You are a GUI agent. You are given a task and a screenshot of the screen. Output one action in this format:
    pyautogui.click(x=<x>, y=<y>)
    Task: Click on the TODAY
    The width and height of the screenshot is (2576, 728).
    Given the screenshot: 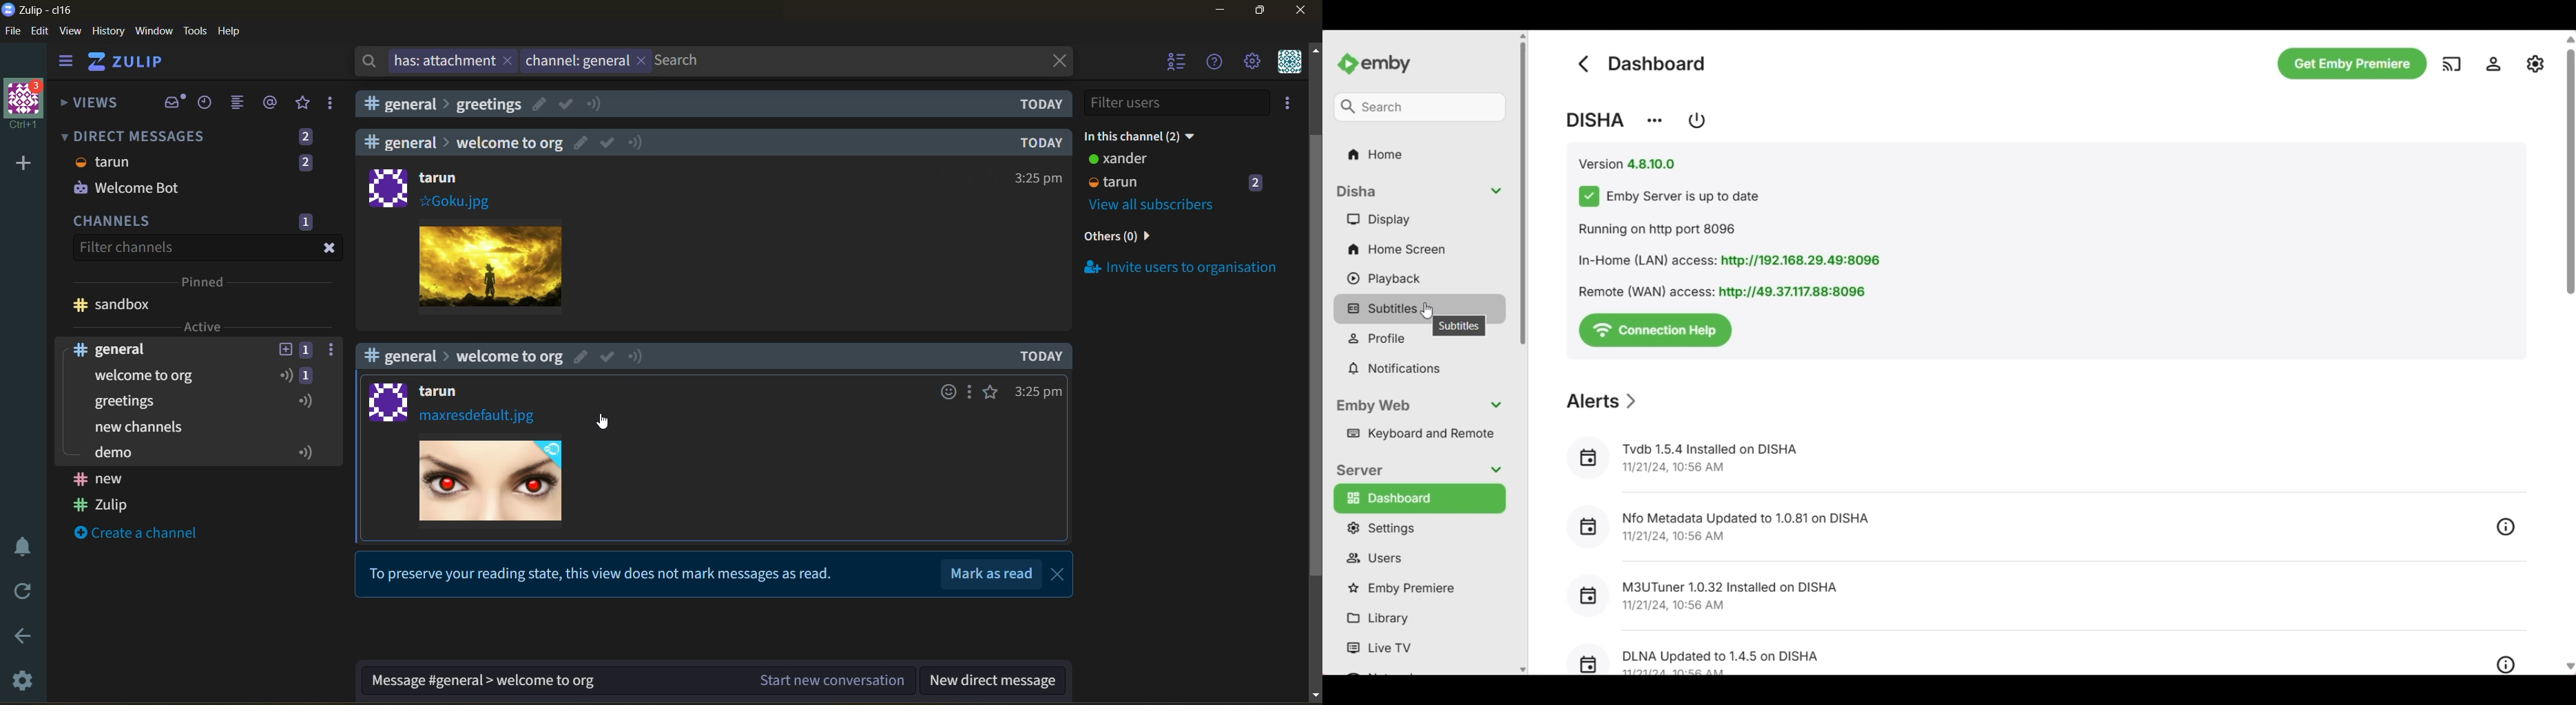 What is the action you would take?
    pyautogui.click(x=1043, y=105)
    